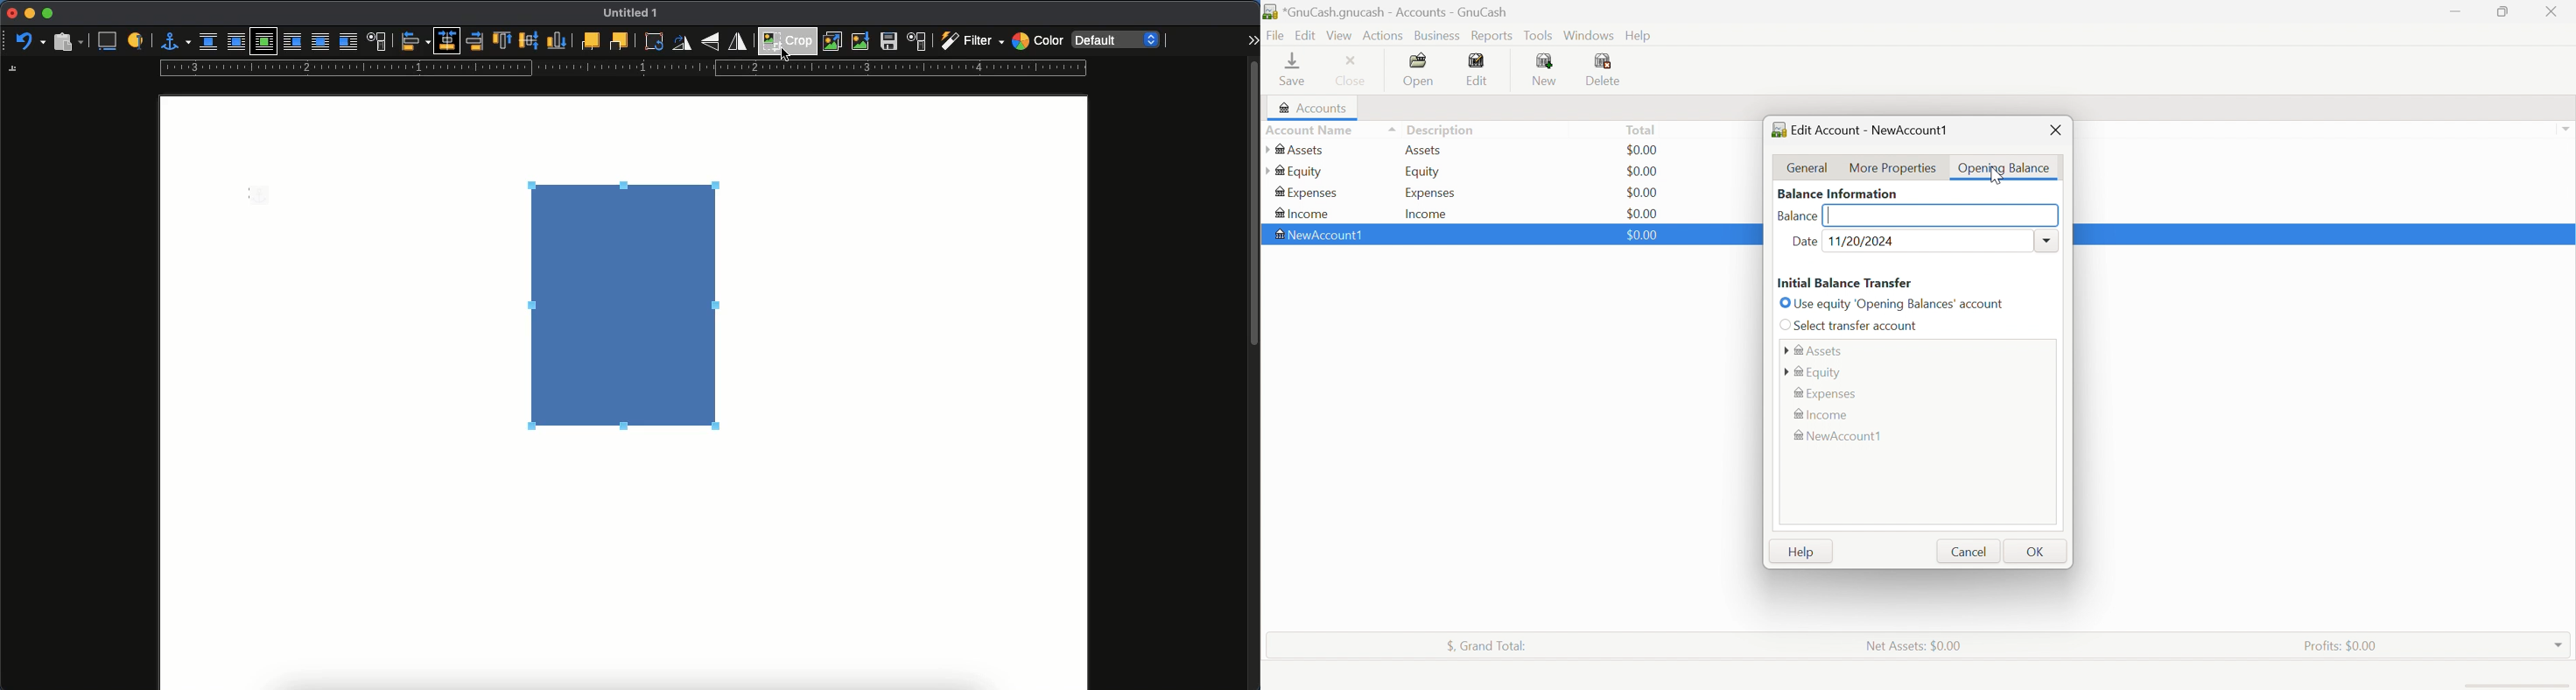  Describe the element at coordinates (1915, 645) in the screenshot. I see `Net Assets: $0.00` at that location.